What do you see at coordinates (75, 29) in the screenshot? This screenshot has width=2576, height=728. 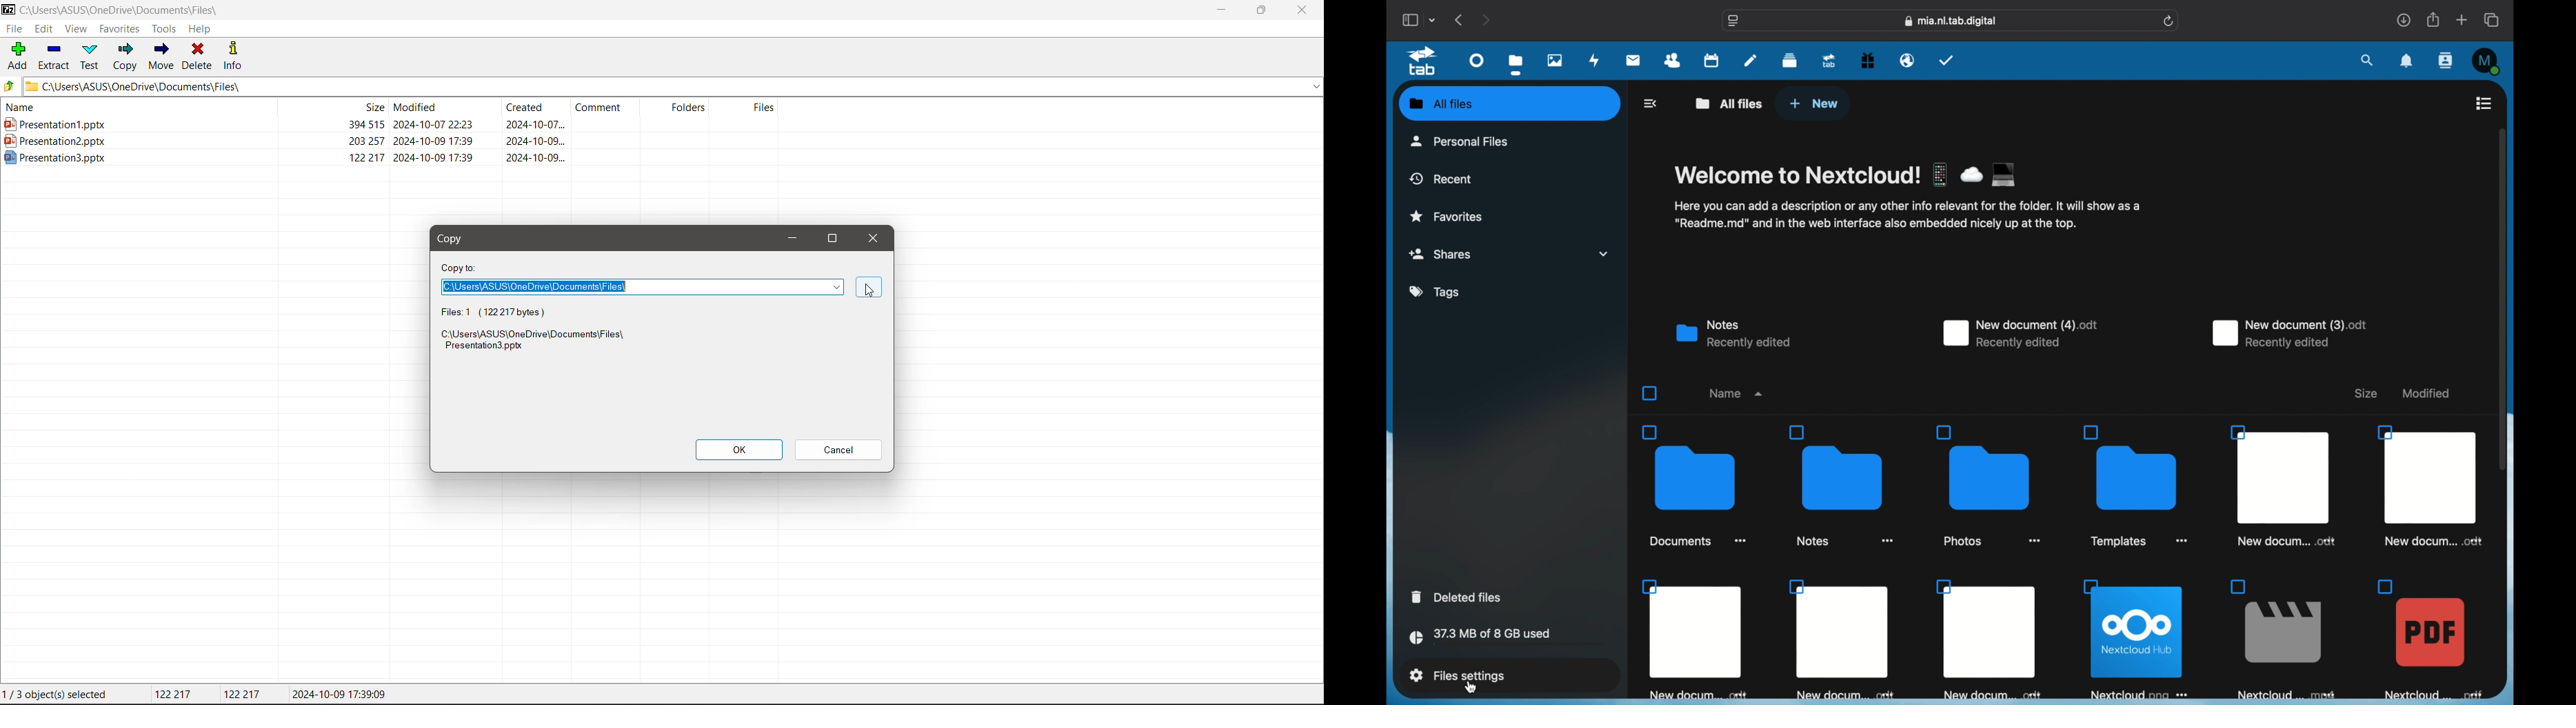 I see `View` at bounding box center [75, 29].